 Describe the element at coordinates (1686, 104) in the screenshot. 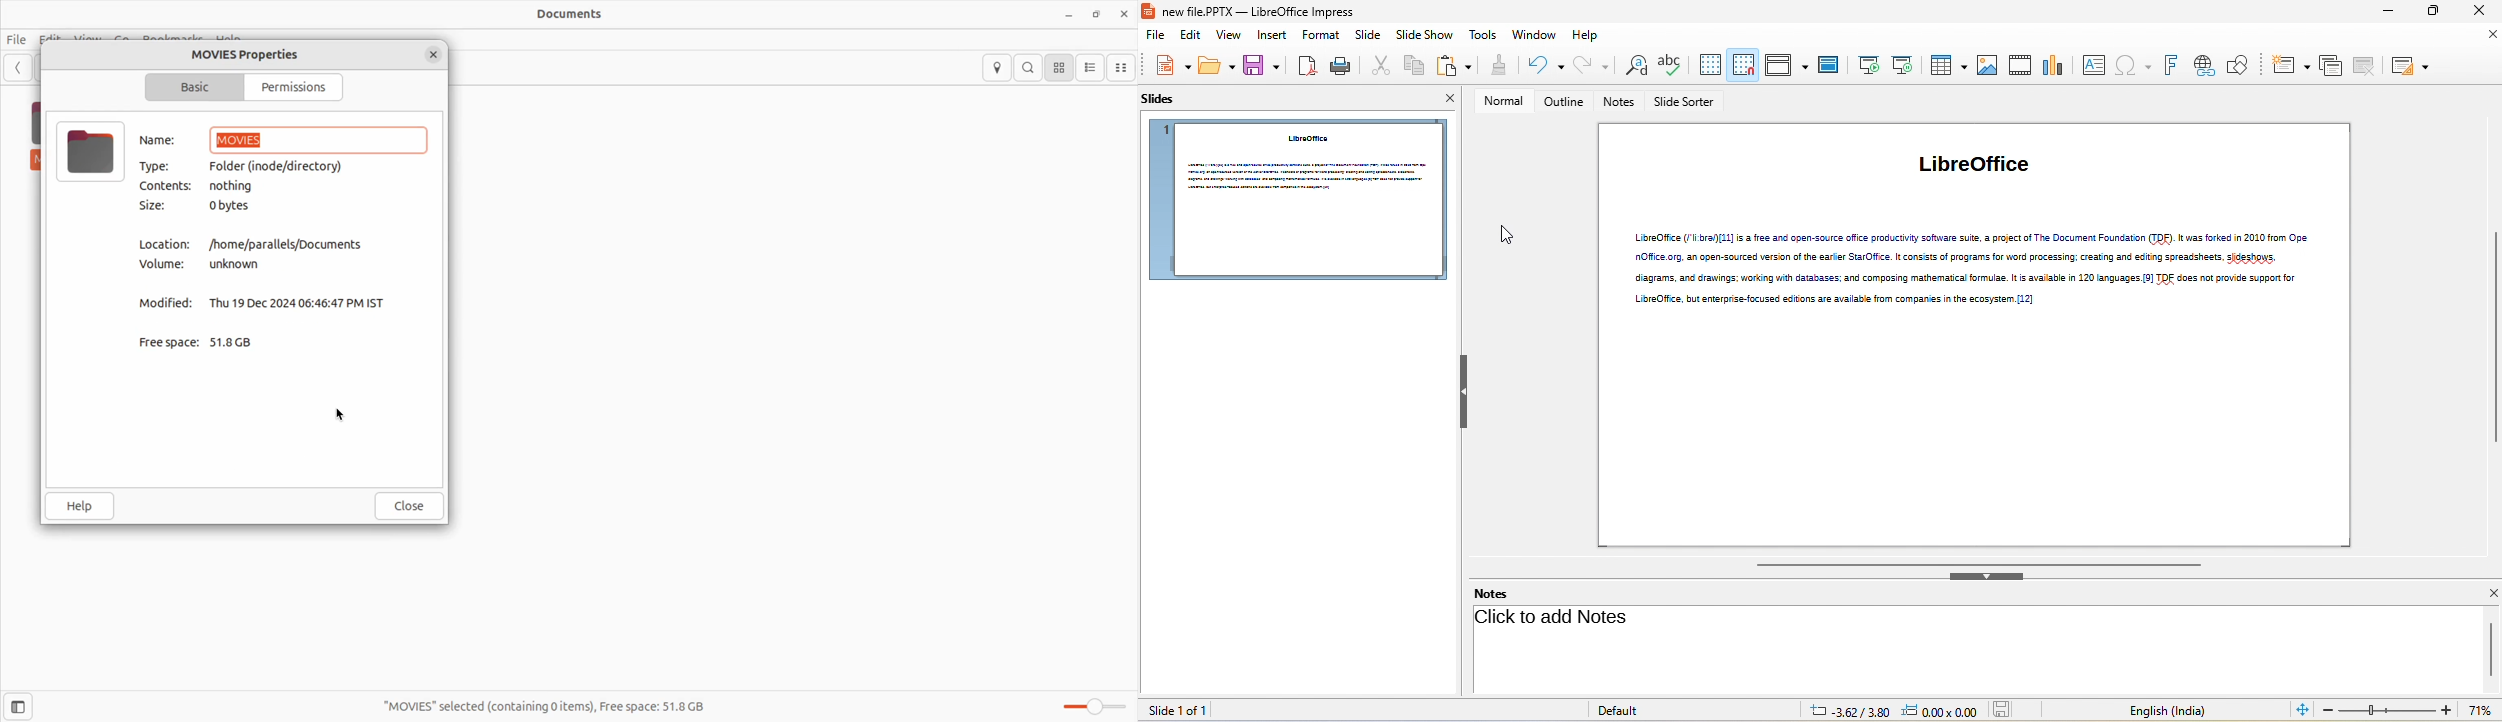

I see `slide sorter` at that location.